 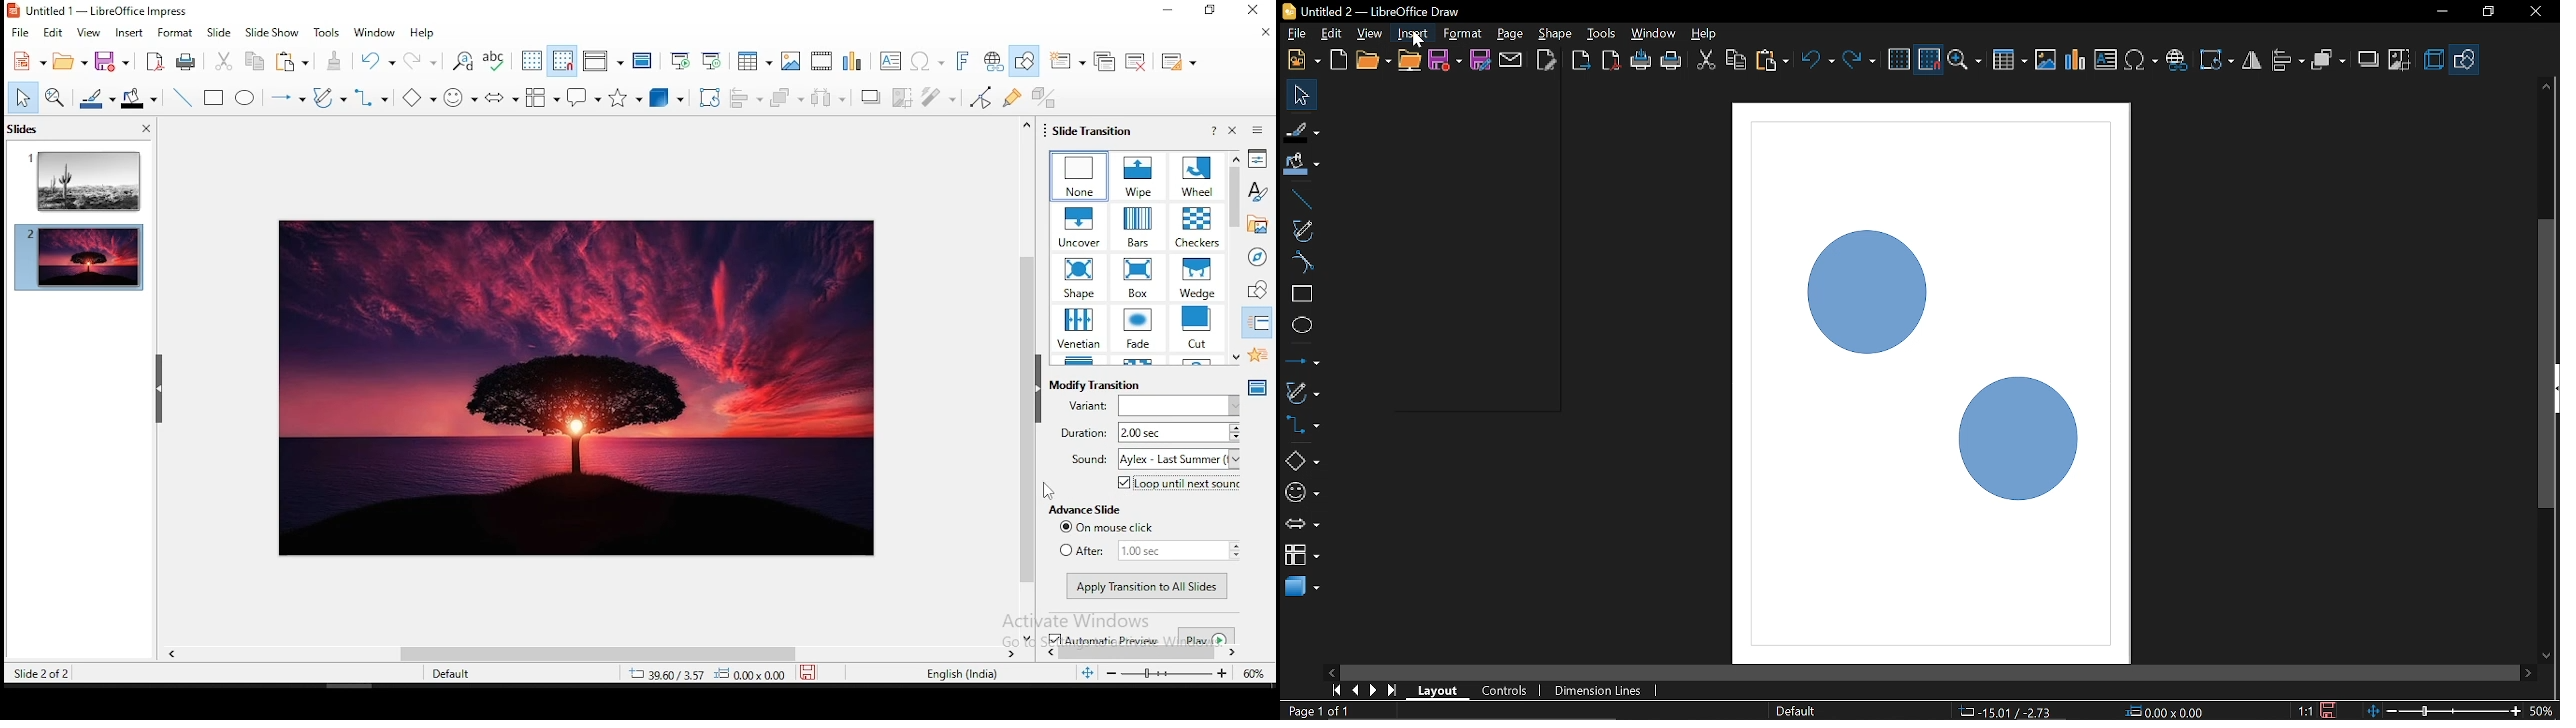 I want to click on Rotate, so click(x=2218, y=60).